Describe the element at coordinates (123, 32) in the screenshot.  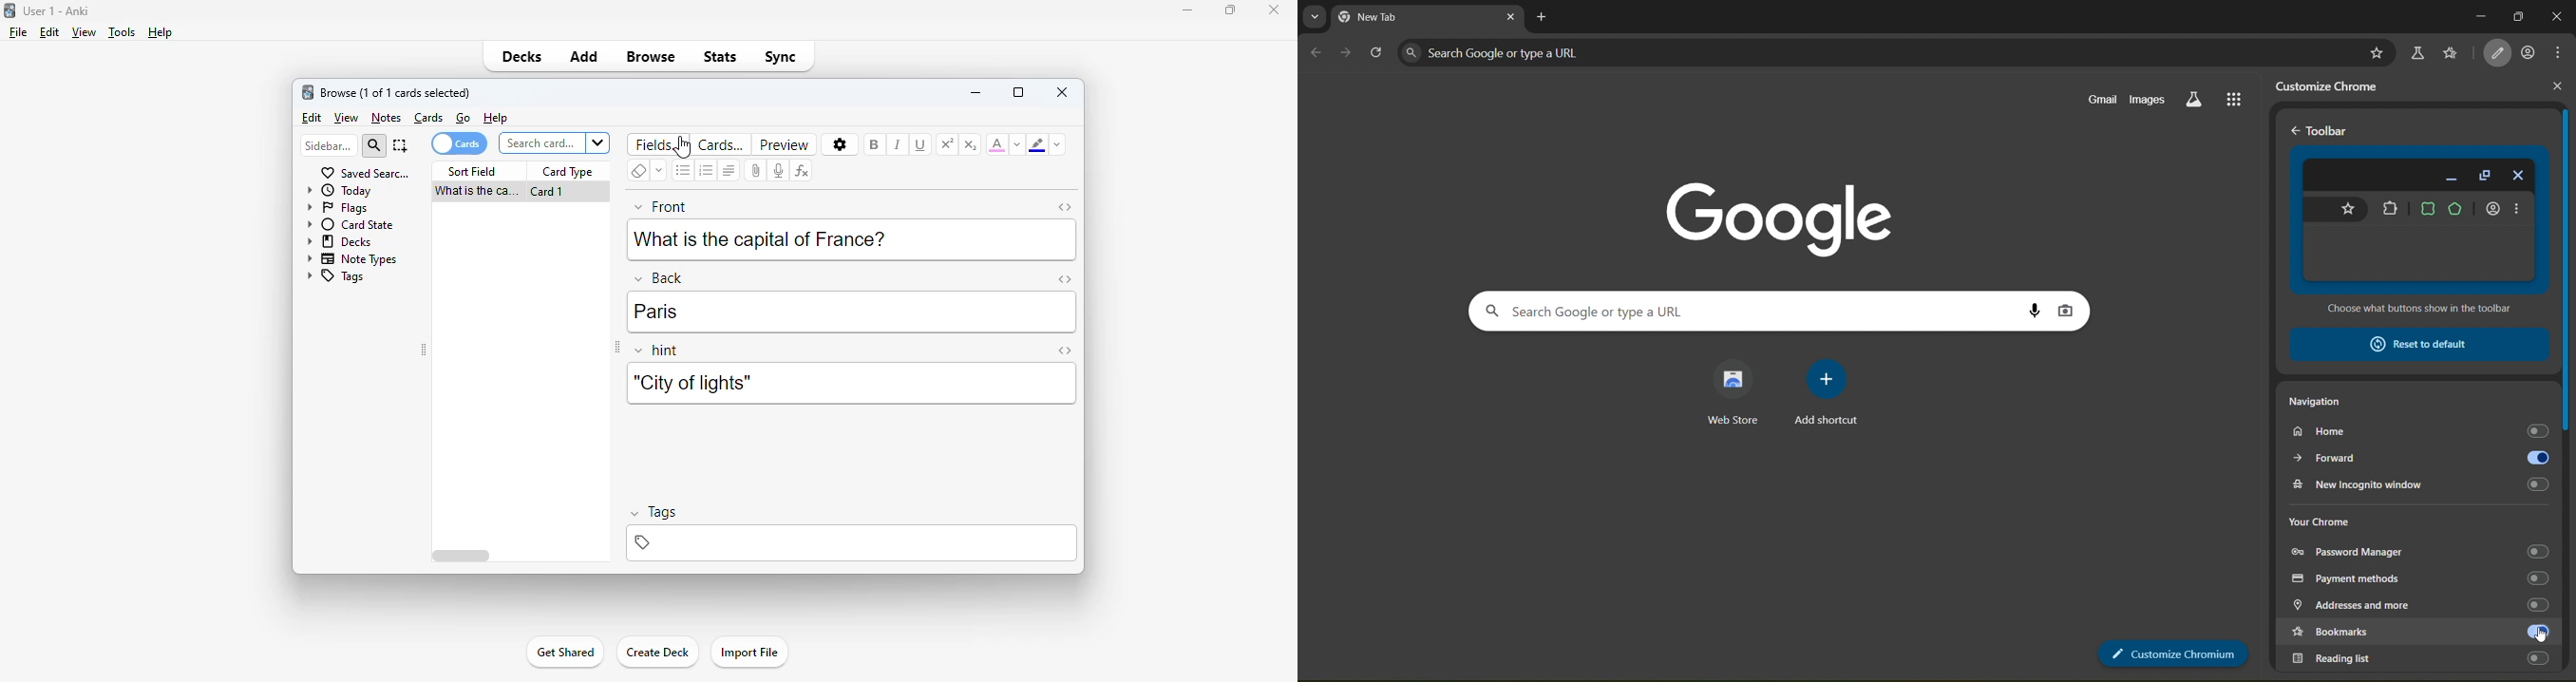
I see `tools` at that location.